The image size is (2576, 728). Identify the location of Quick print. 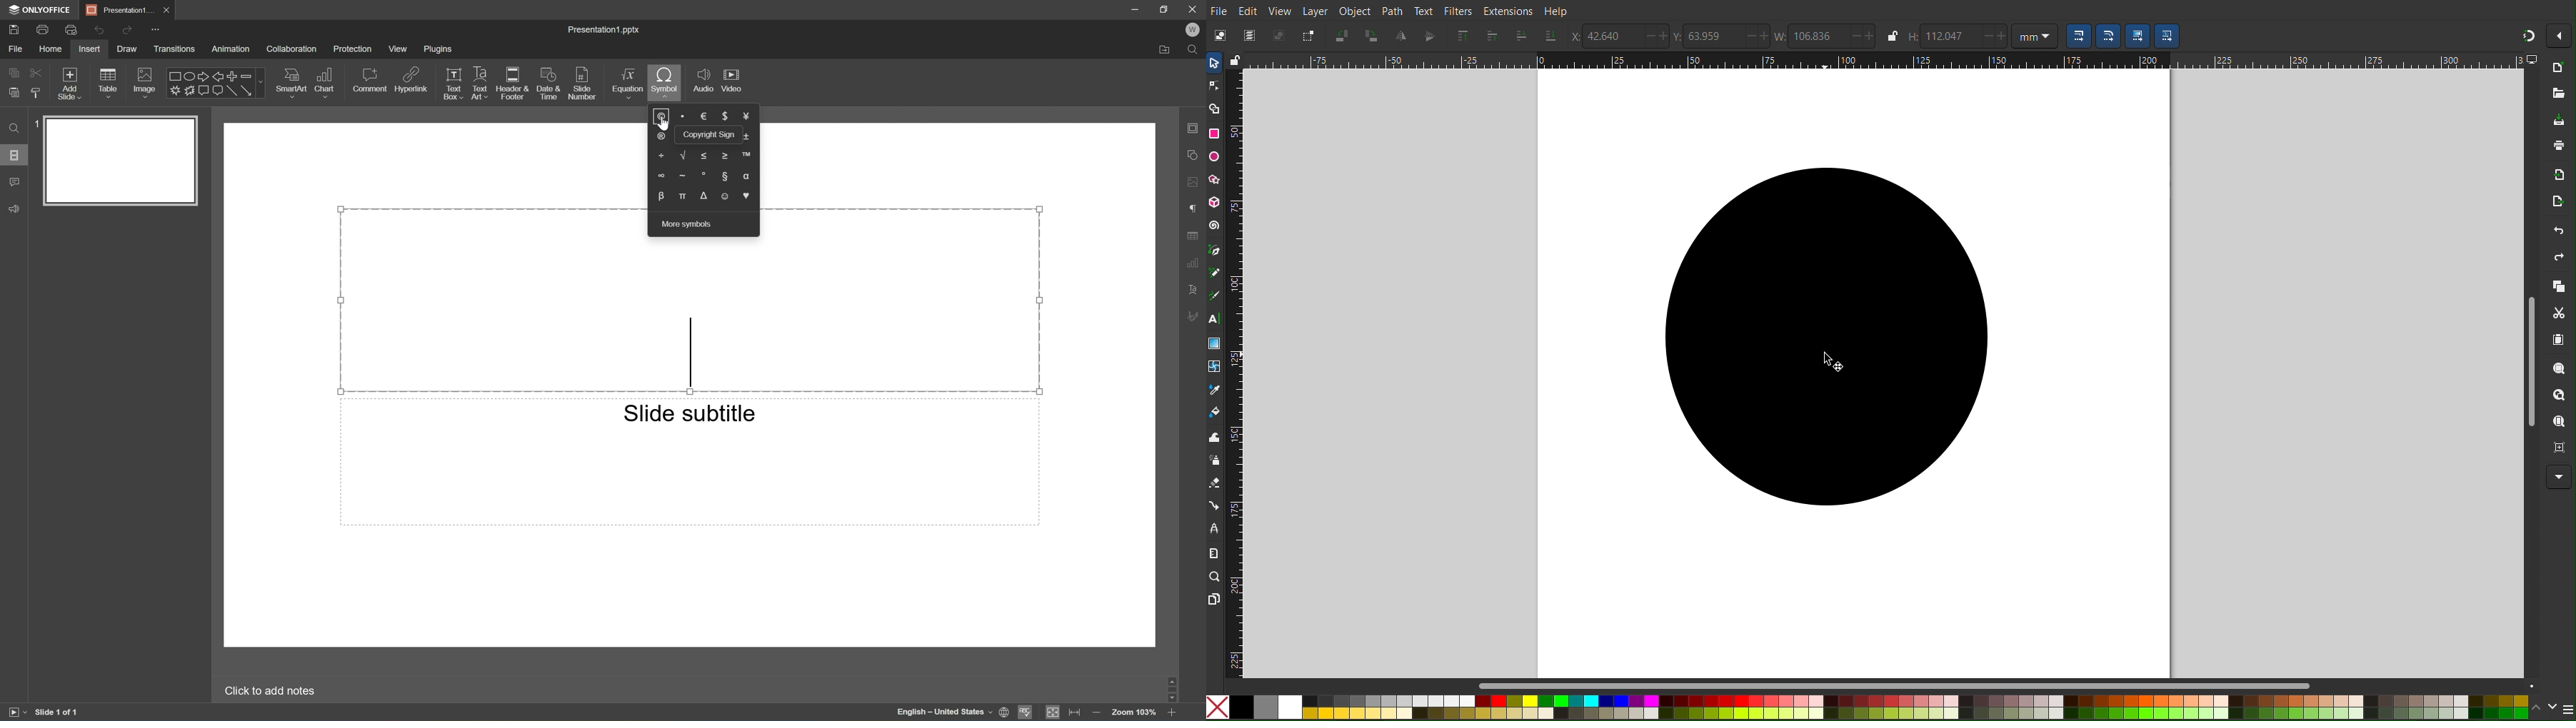
(69, 30).